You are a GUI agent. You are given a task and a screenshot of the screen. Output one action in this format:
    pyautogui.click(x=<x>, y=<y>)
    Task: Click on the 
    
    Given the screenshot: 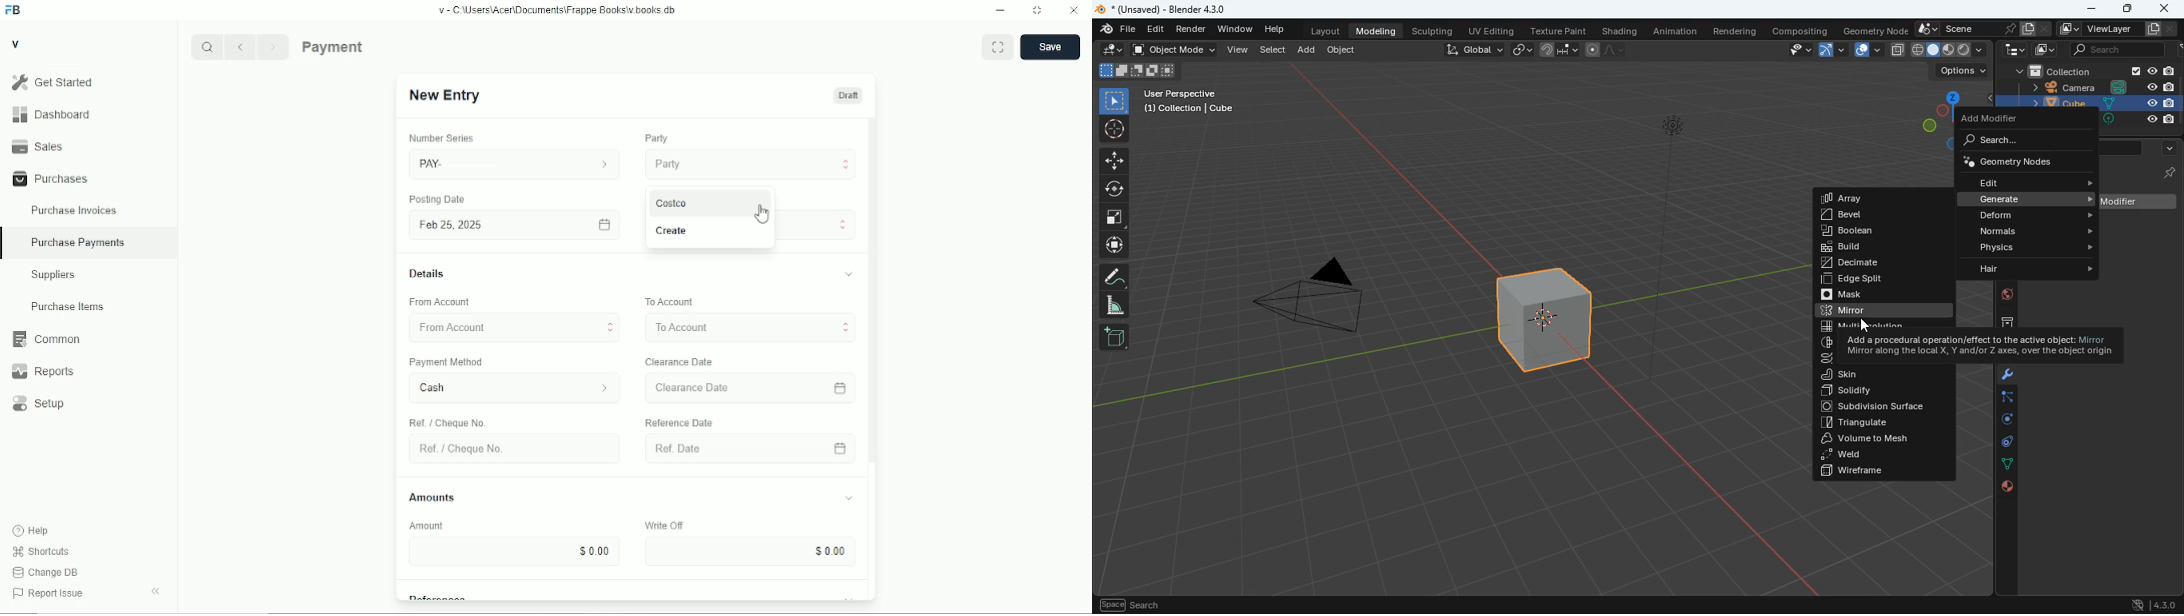 What is the action you would take?
    pyautogui.click(x=2151, y=72)
    